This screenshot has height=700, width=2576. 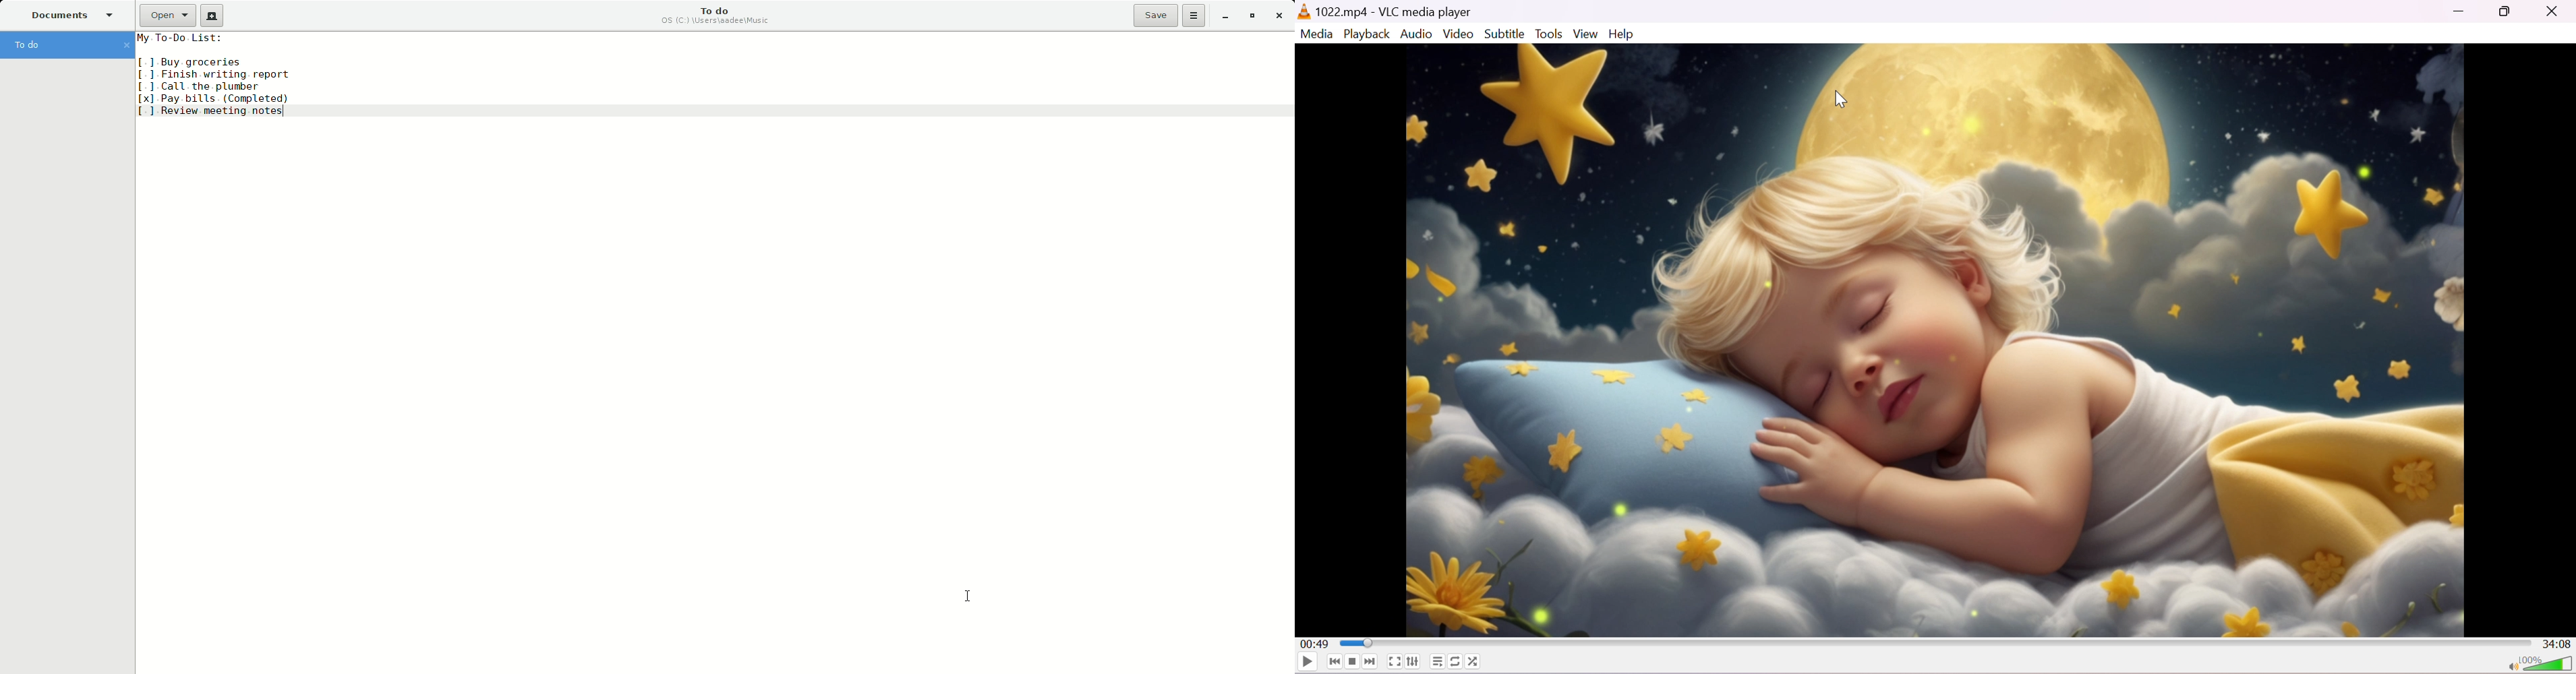 I want to click on To do, so click(x=717, y=17).